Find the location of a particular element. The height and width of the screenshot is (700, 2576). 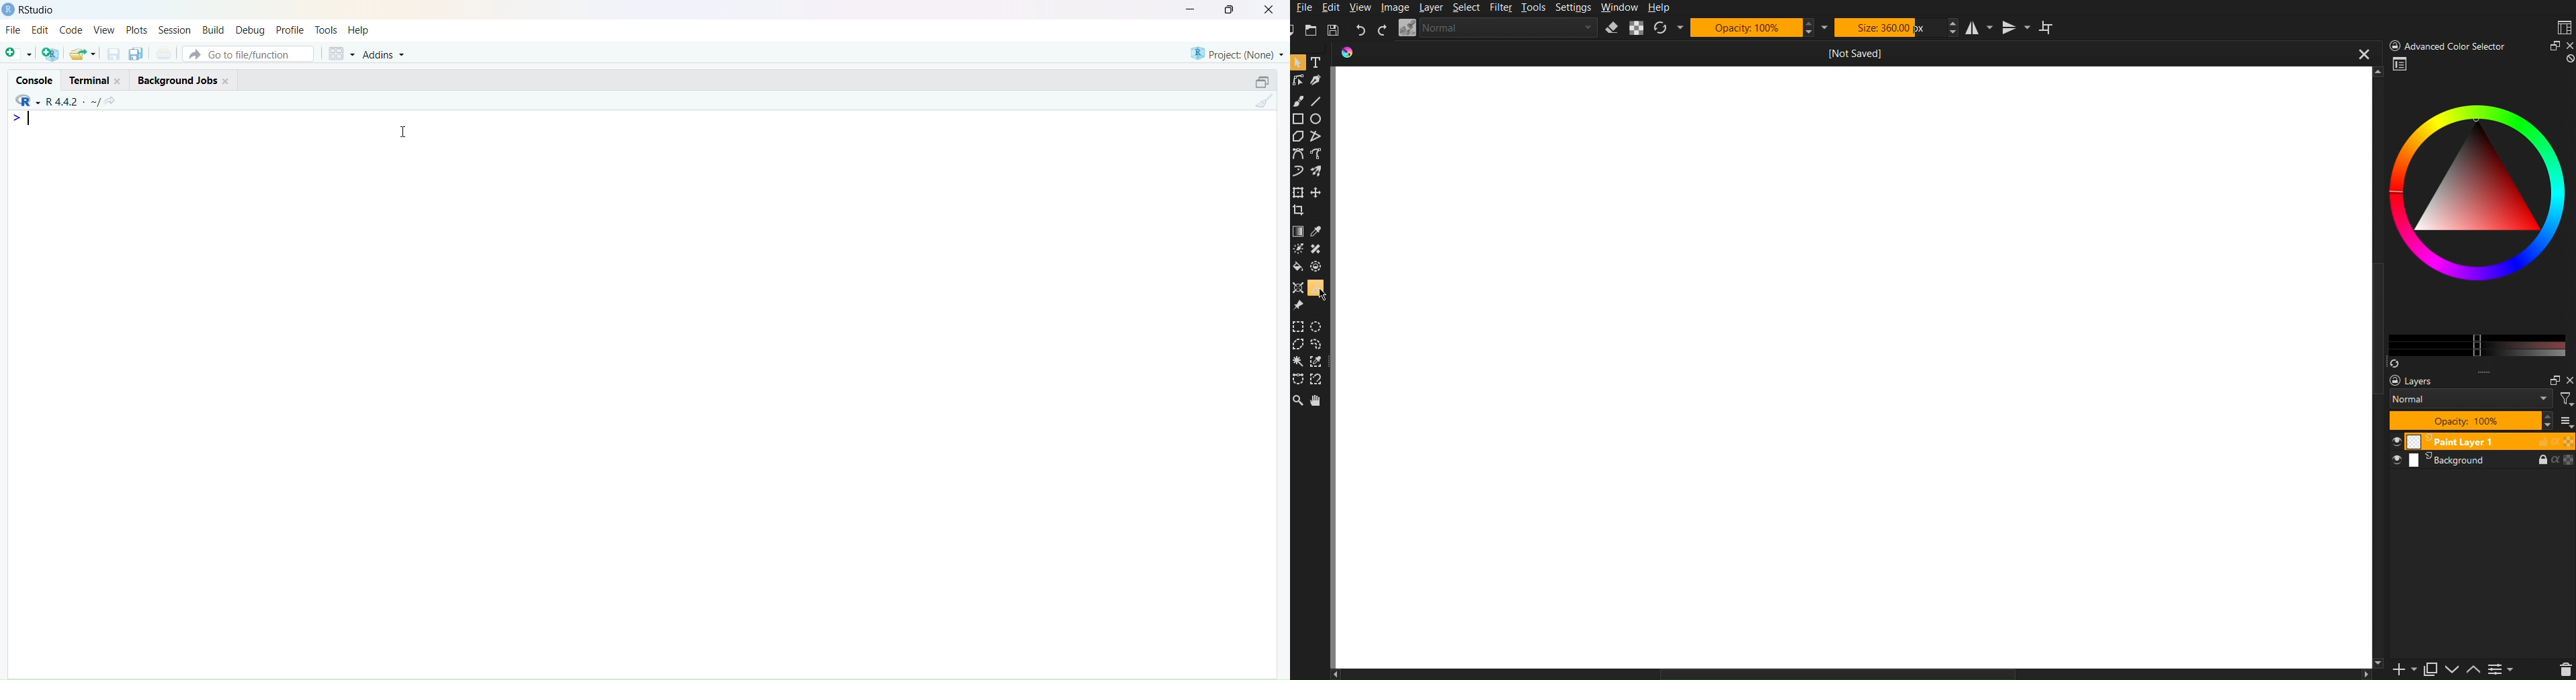

open in separate window is located at coordinates (1262, 81).